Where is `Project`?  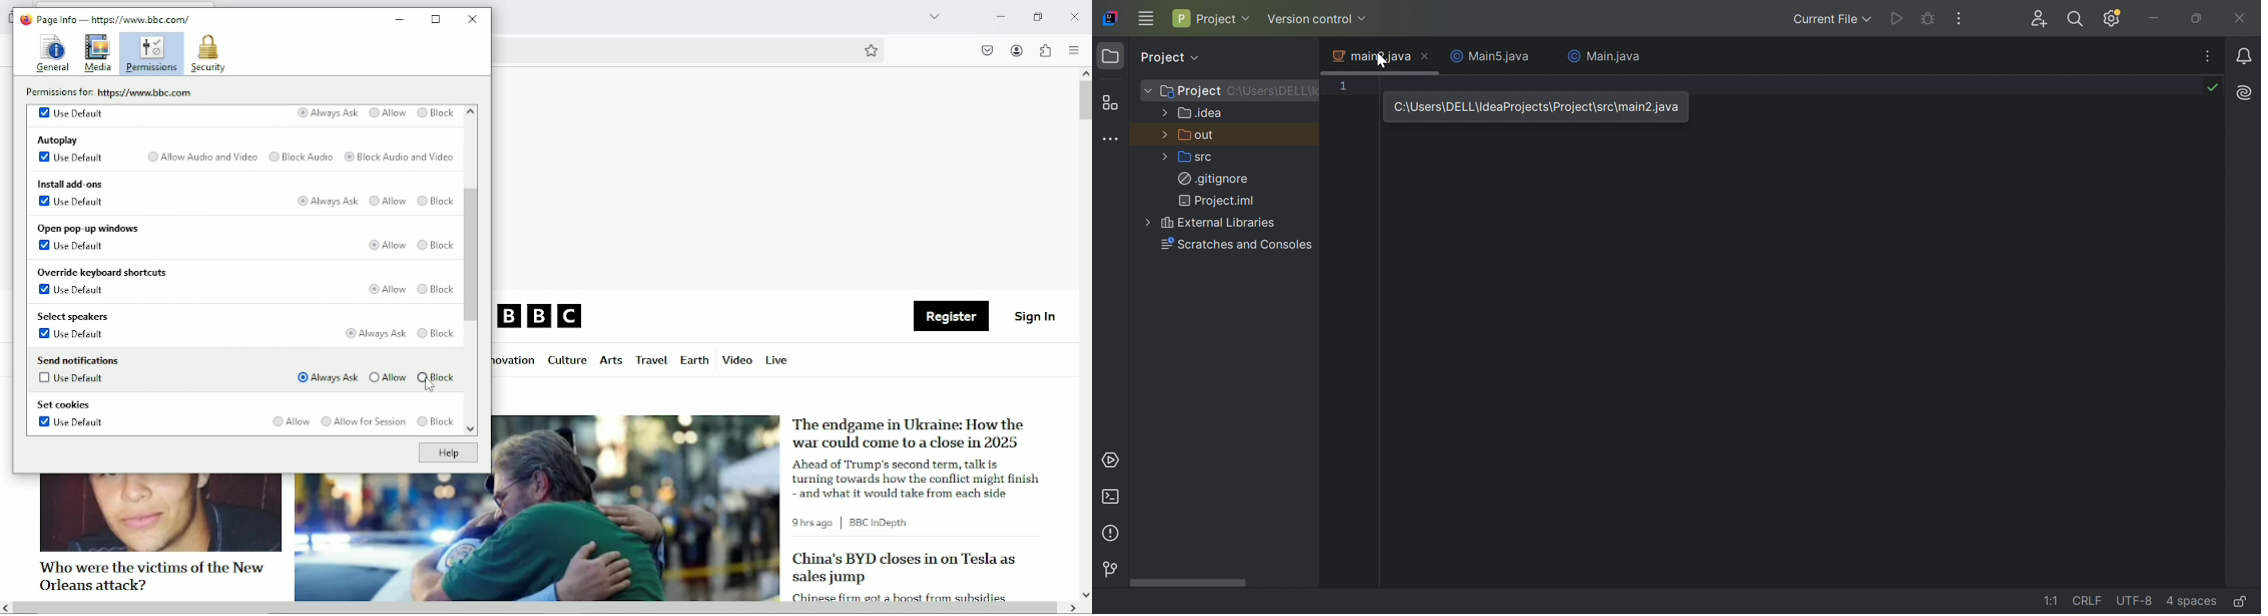 Project is located at coordinates (1168, 57).